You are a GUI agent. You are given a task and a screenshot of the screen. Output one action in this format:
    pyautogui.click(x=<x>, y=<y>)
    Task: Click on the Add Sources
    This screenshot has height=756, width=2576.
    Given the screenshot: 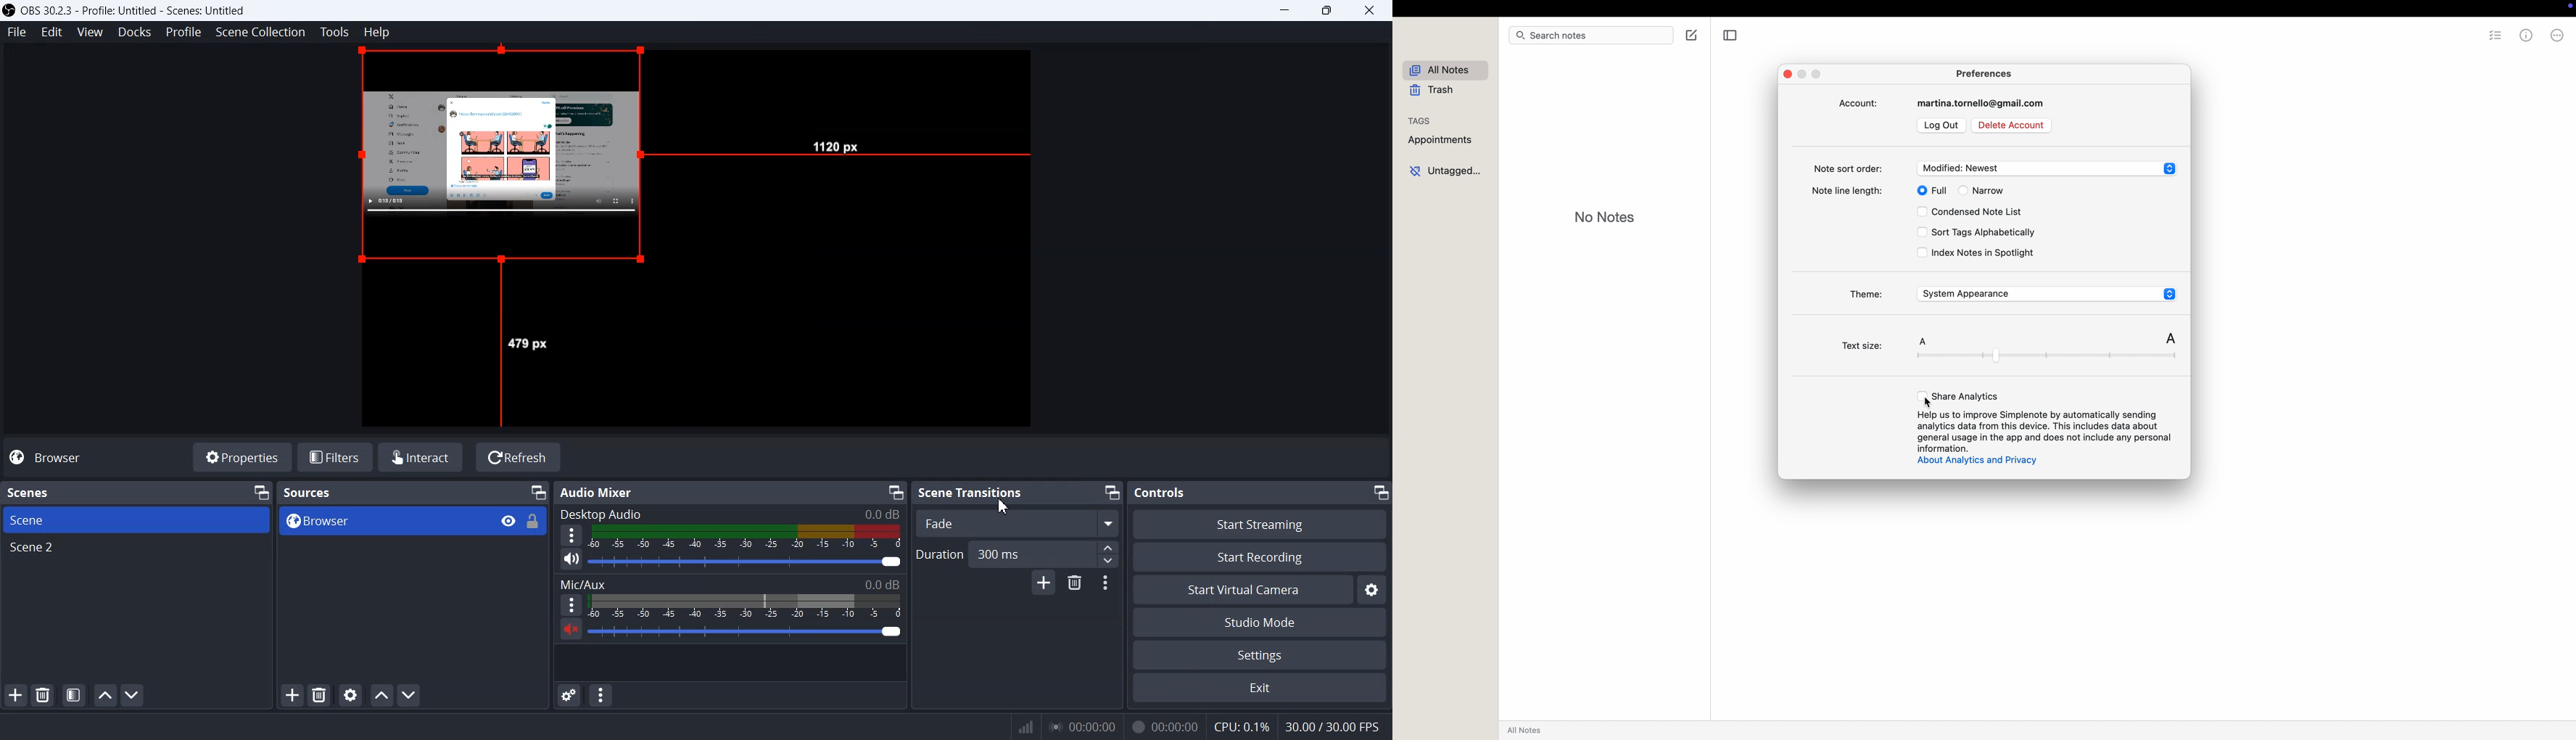 What is the action you would take?
    pyautogui.click(x=291, y=695)
    